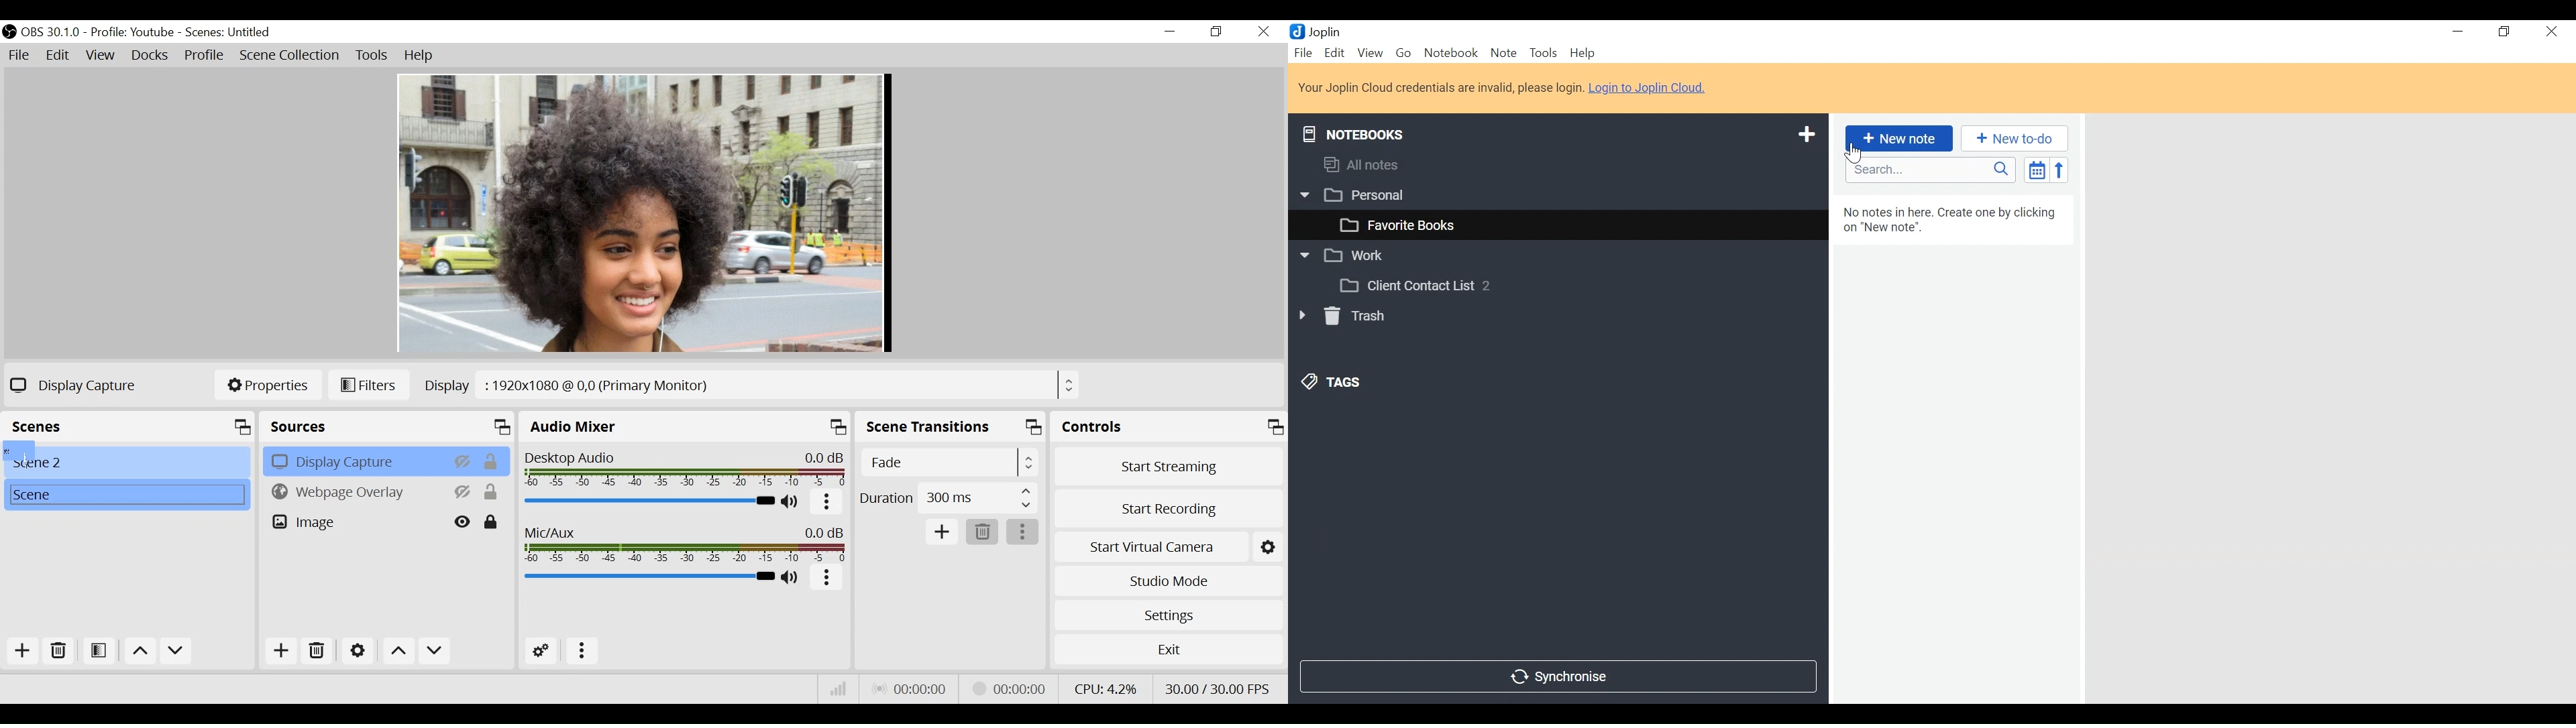  What do you see at coordinates (357, 650) in the screenshot?
I see `Settings` at bounding box center [357, 650].